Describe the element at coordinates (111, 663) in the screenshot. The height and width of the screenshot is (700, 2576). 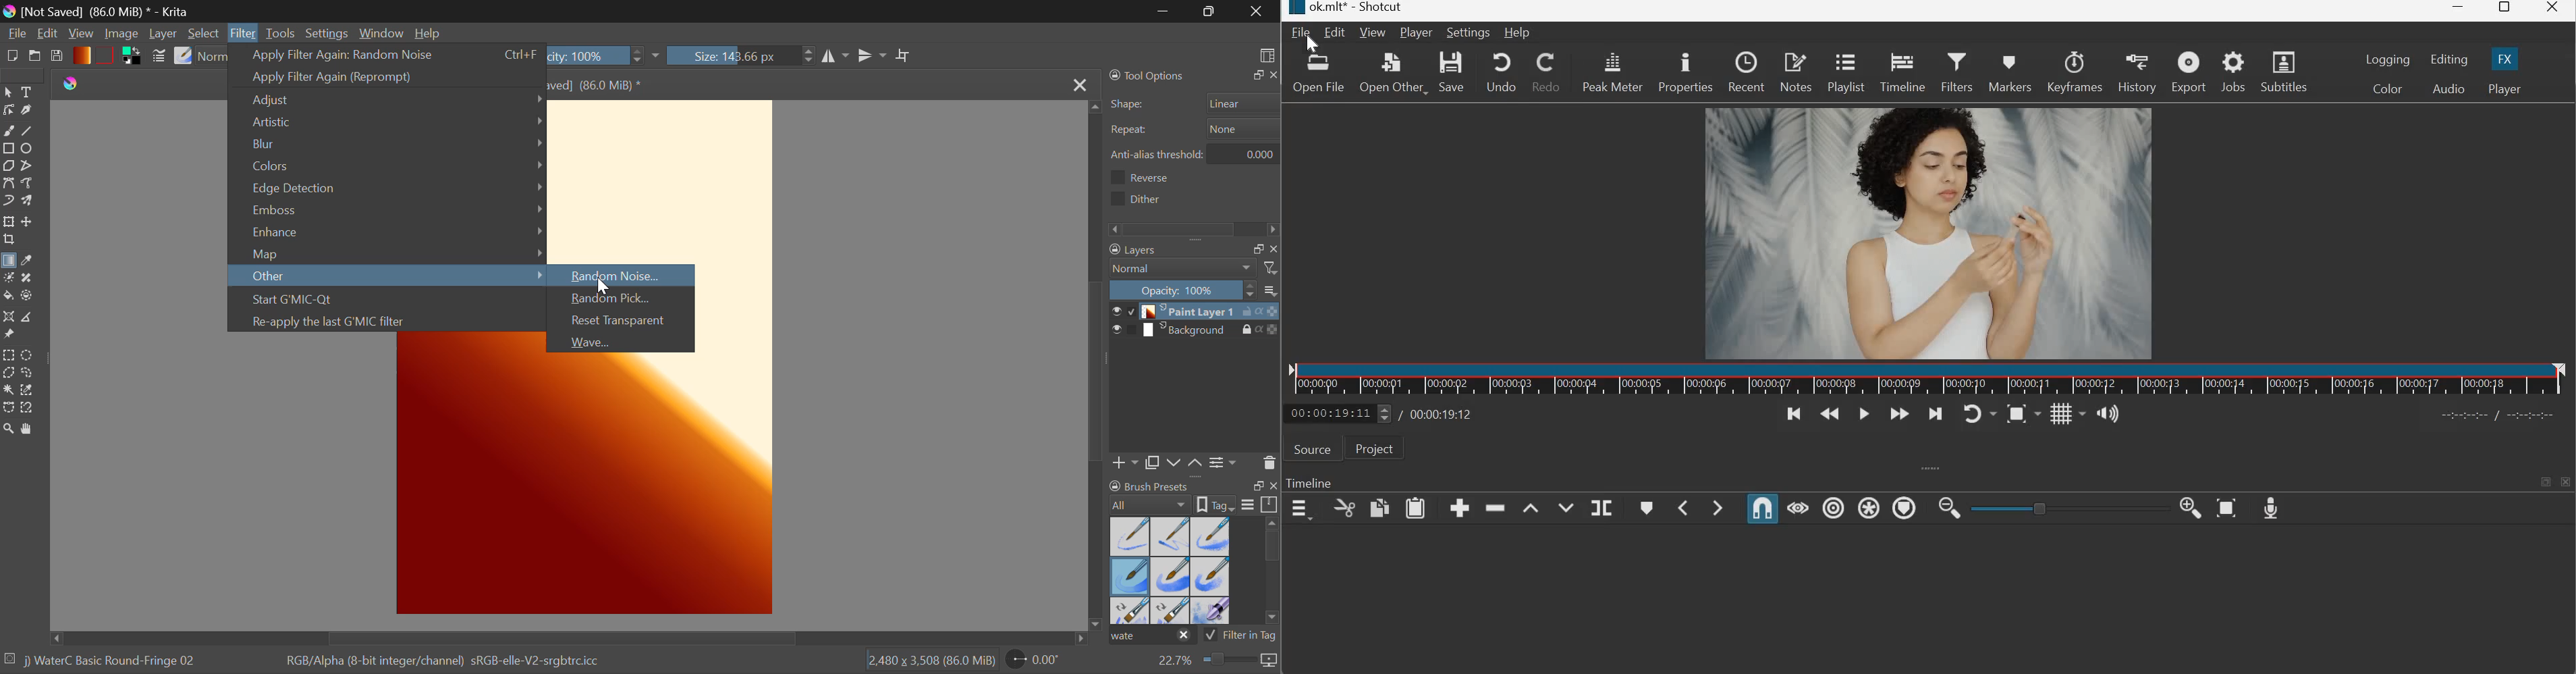
I see `jj waterc basic round-fringe 02` at that location.